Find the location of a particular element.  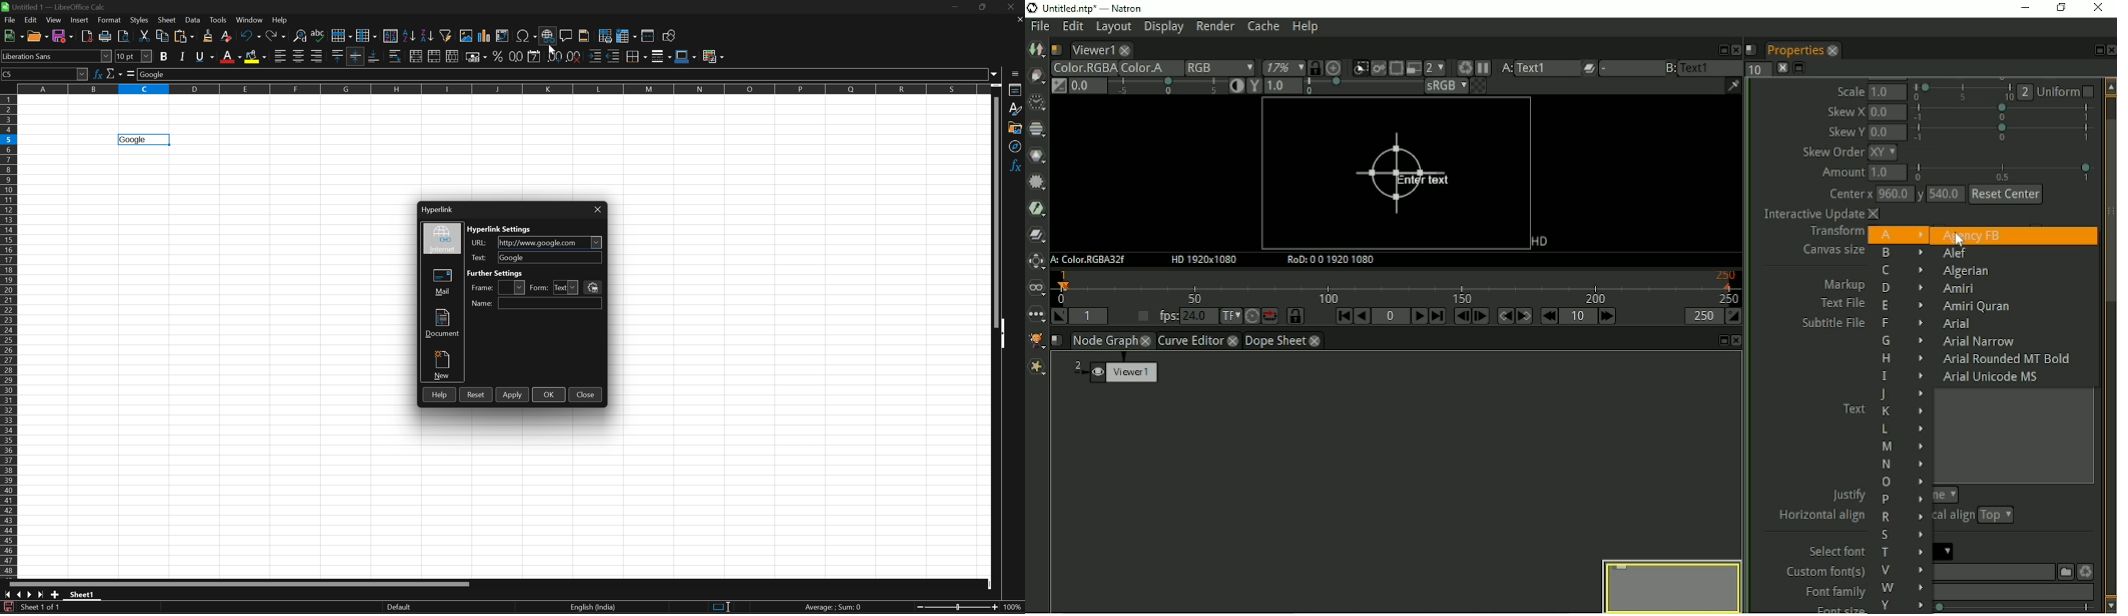

Drop down is located at coordinates (521, 287).